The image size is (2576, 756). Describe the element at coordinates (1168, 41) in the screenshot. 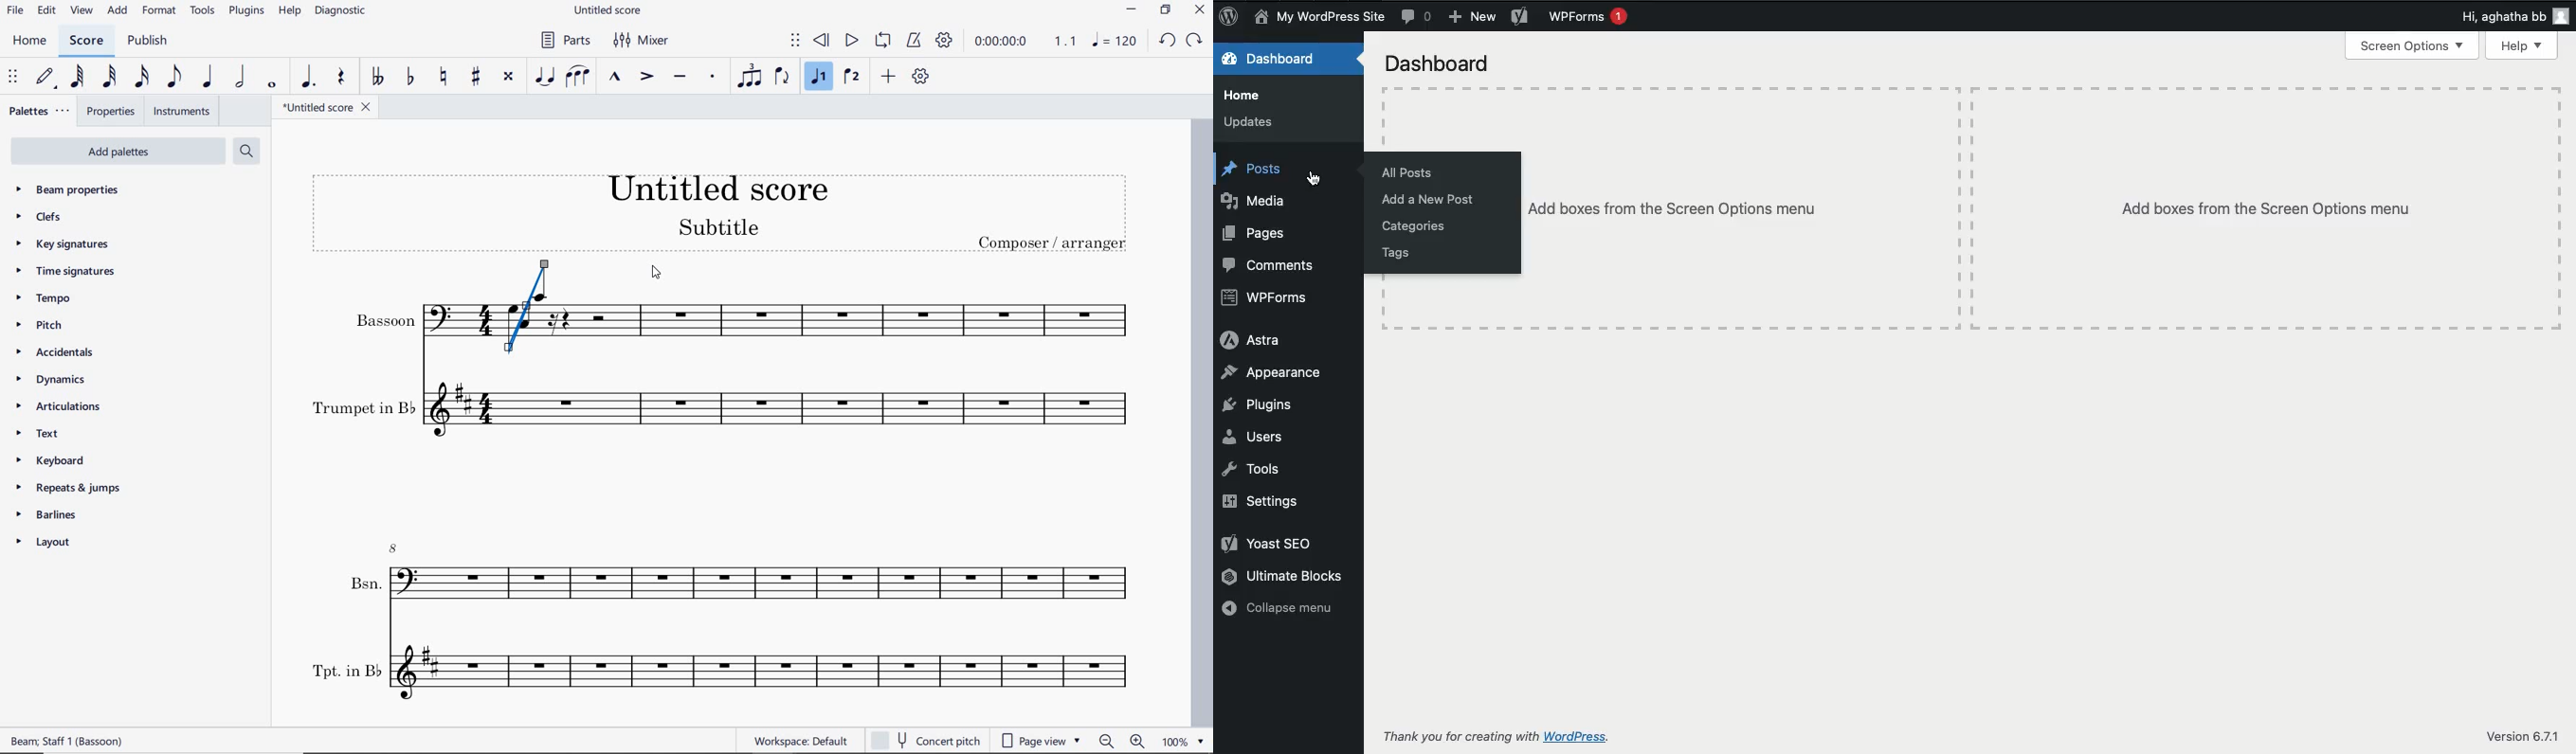

I see `UNDO` at that location.